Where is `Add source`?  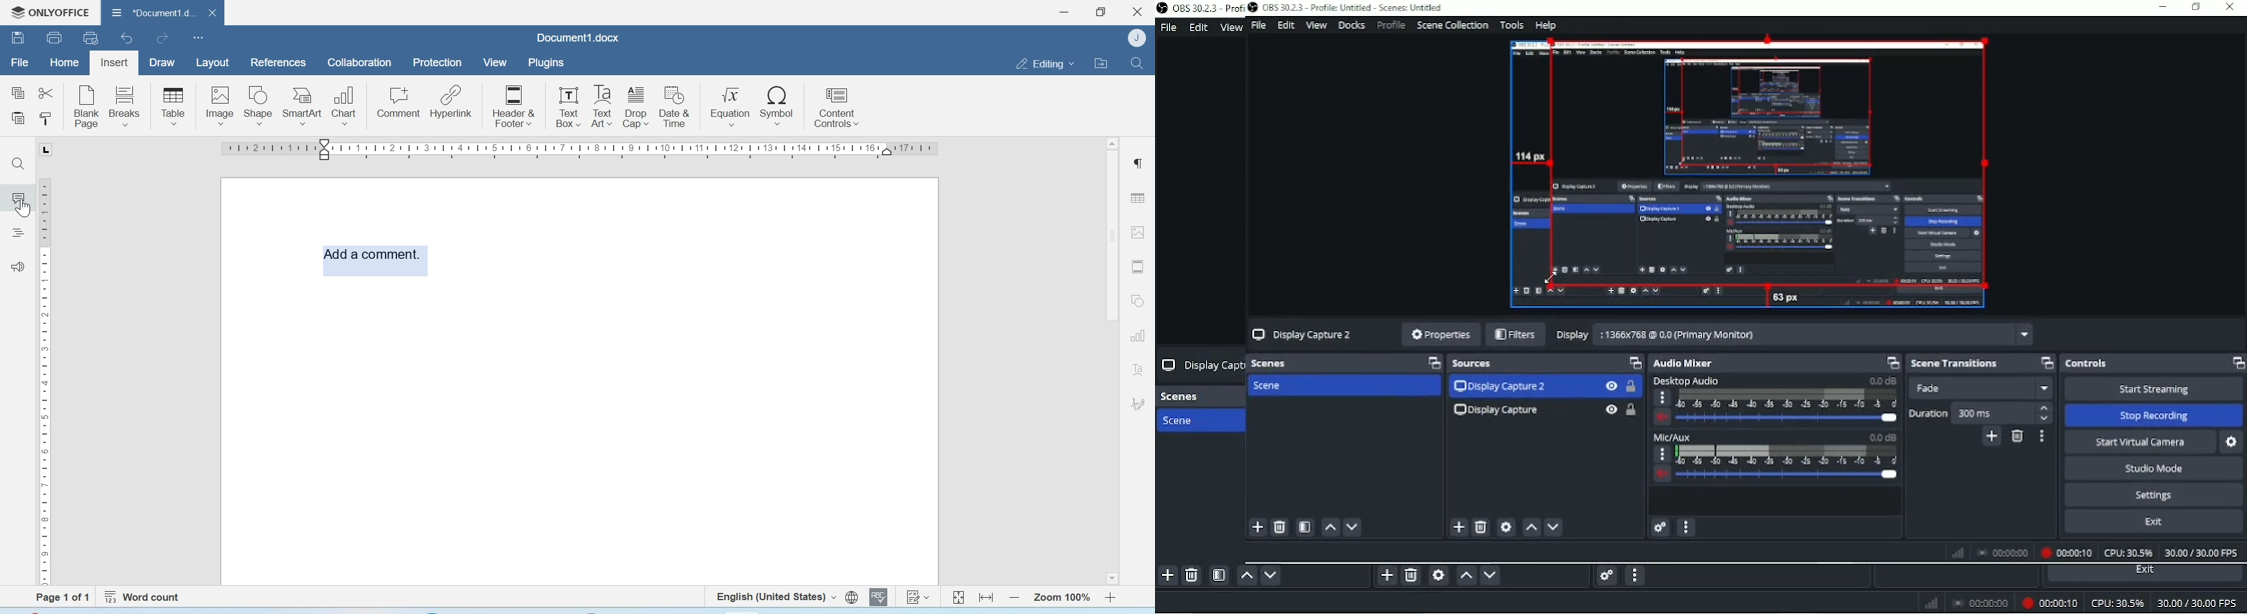
Add source is located at coordinates (1385, 576).